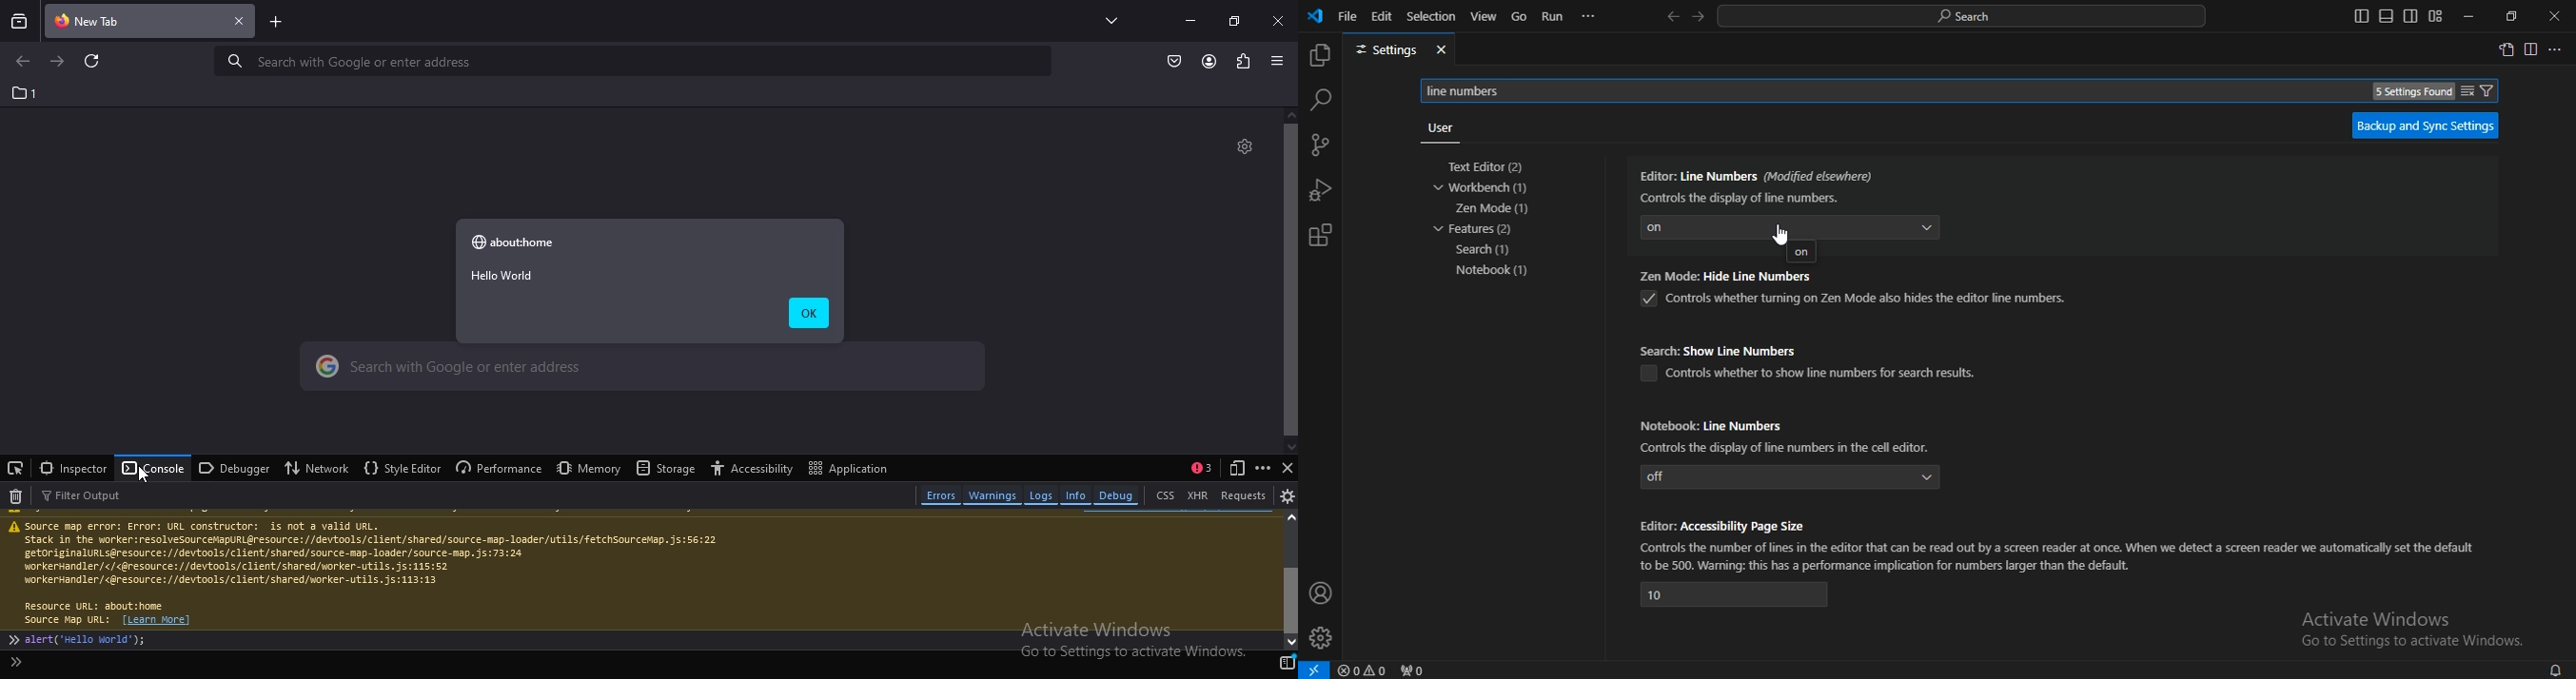 This screenshot has height=700, width=2576. Describe the element at coordinates (1520, 18) in the screenshot. I see `go` at that location.